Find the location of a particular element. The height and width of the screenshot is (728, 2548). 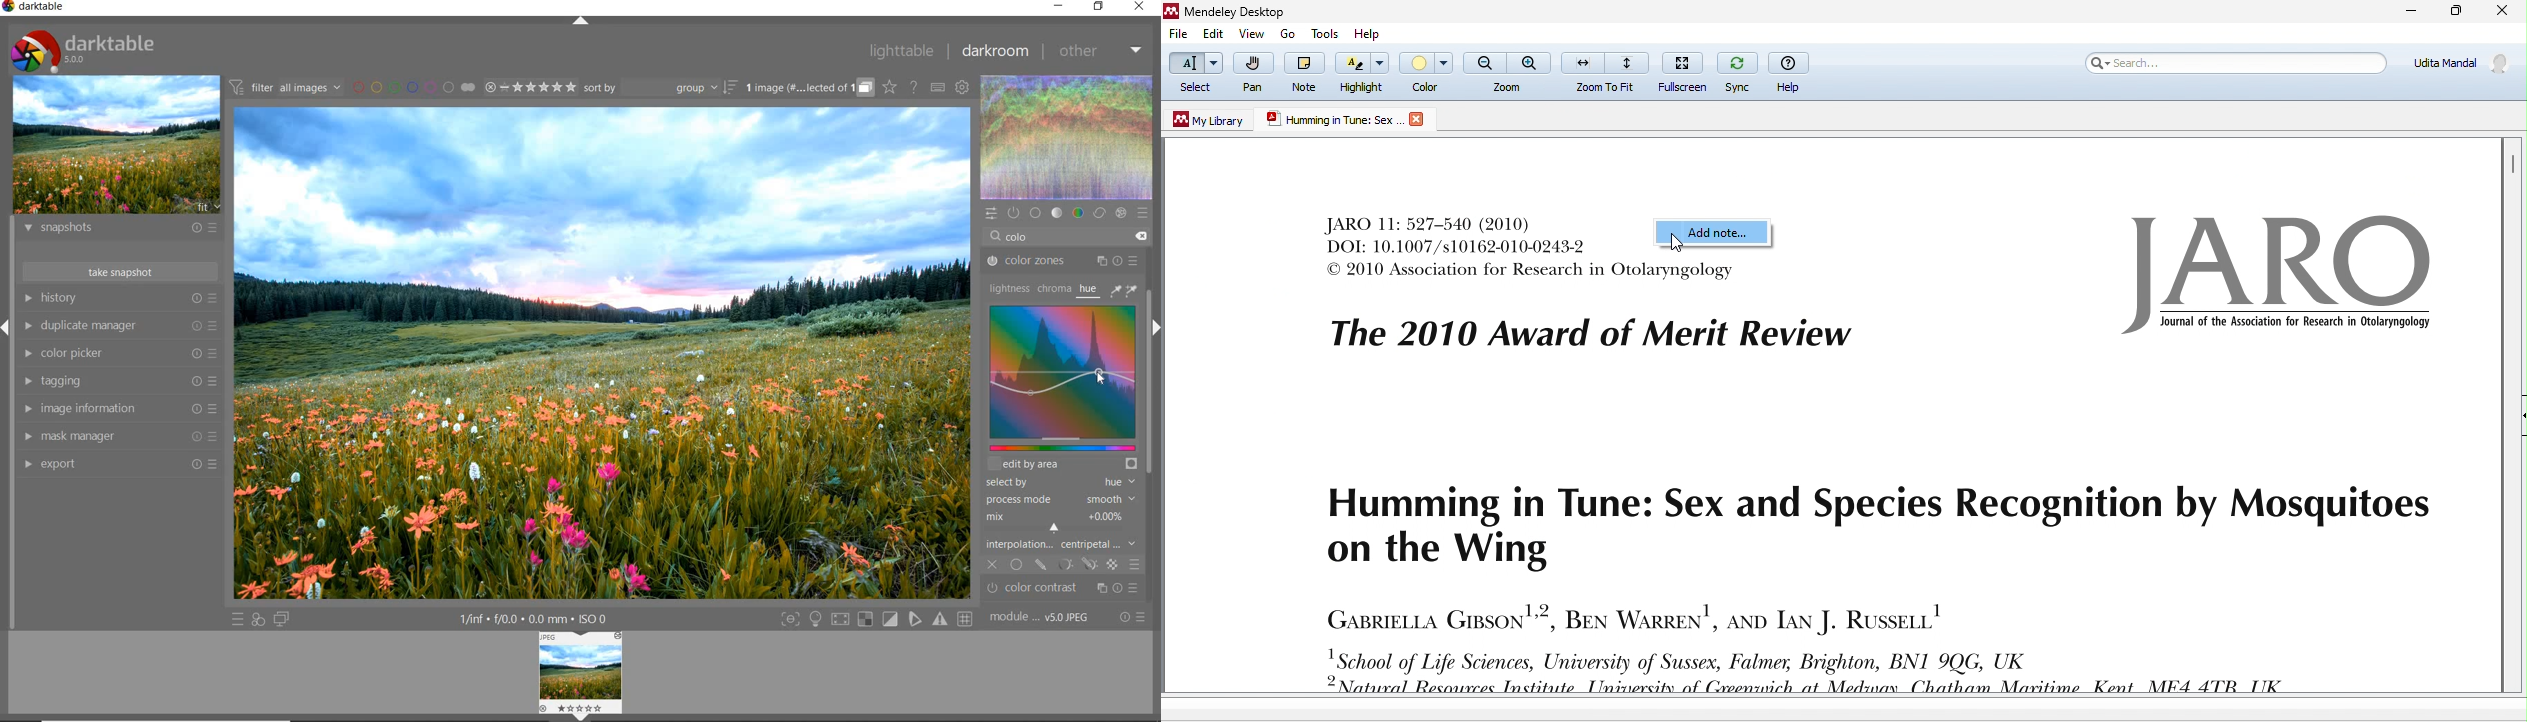

note is located at coordinates (1306, 72).